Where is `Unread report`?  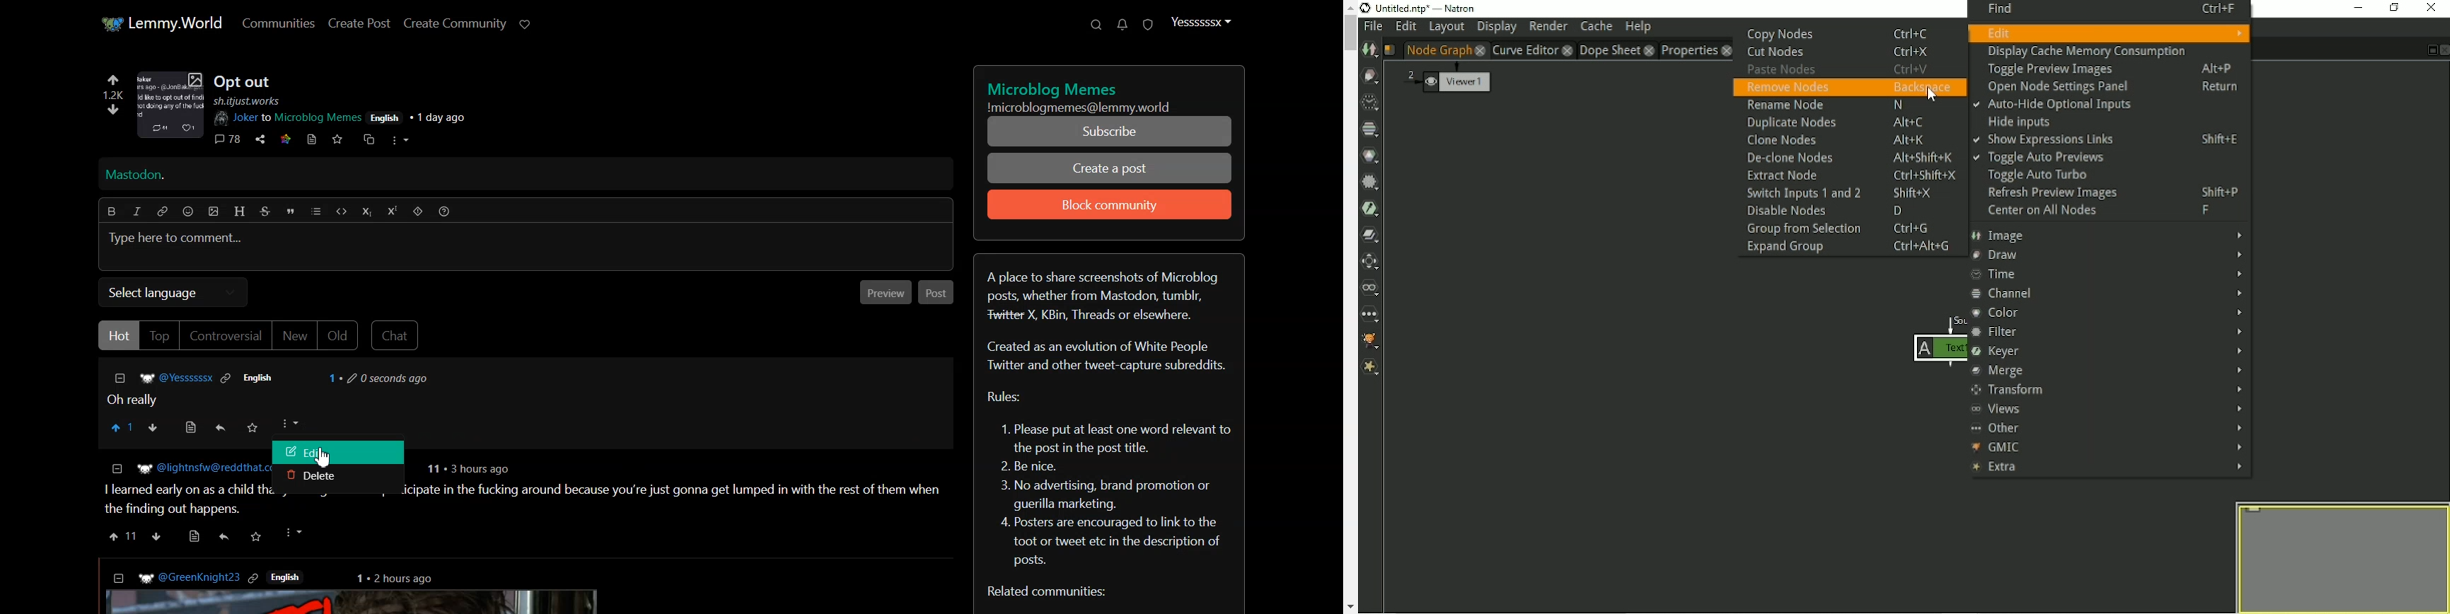
Unread report is located at coordinates (1147, 25).